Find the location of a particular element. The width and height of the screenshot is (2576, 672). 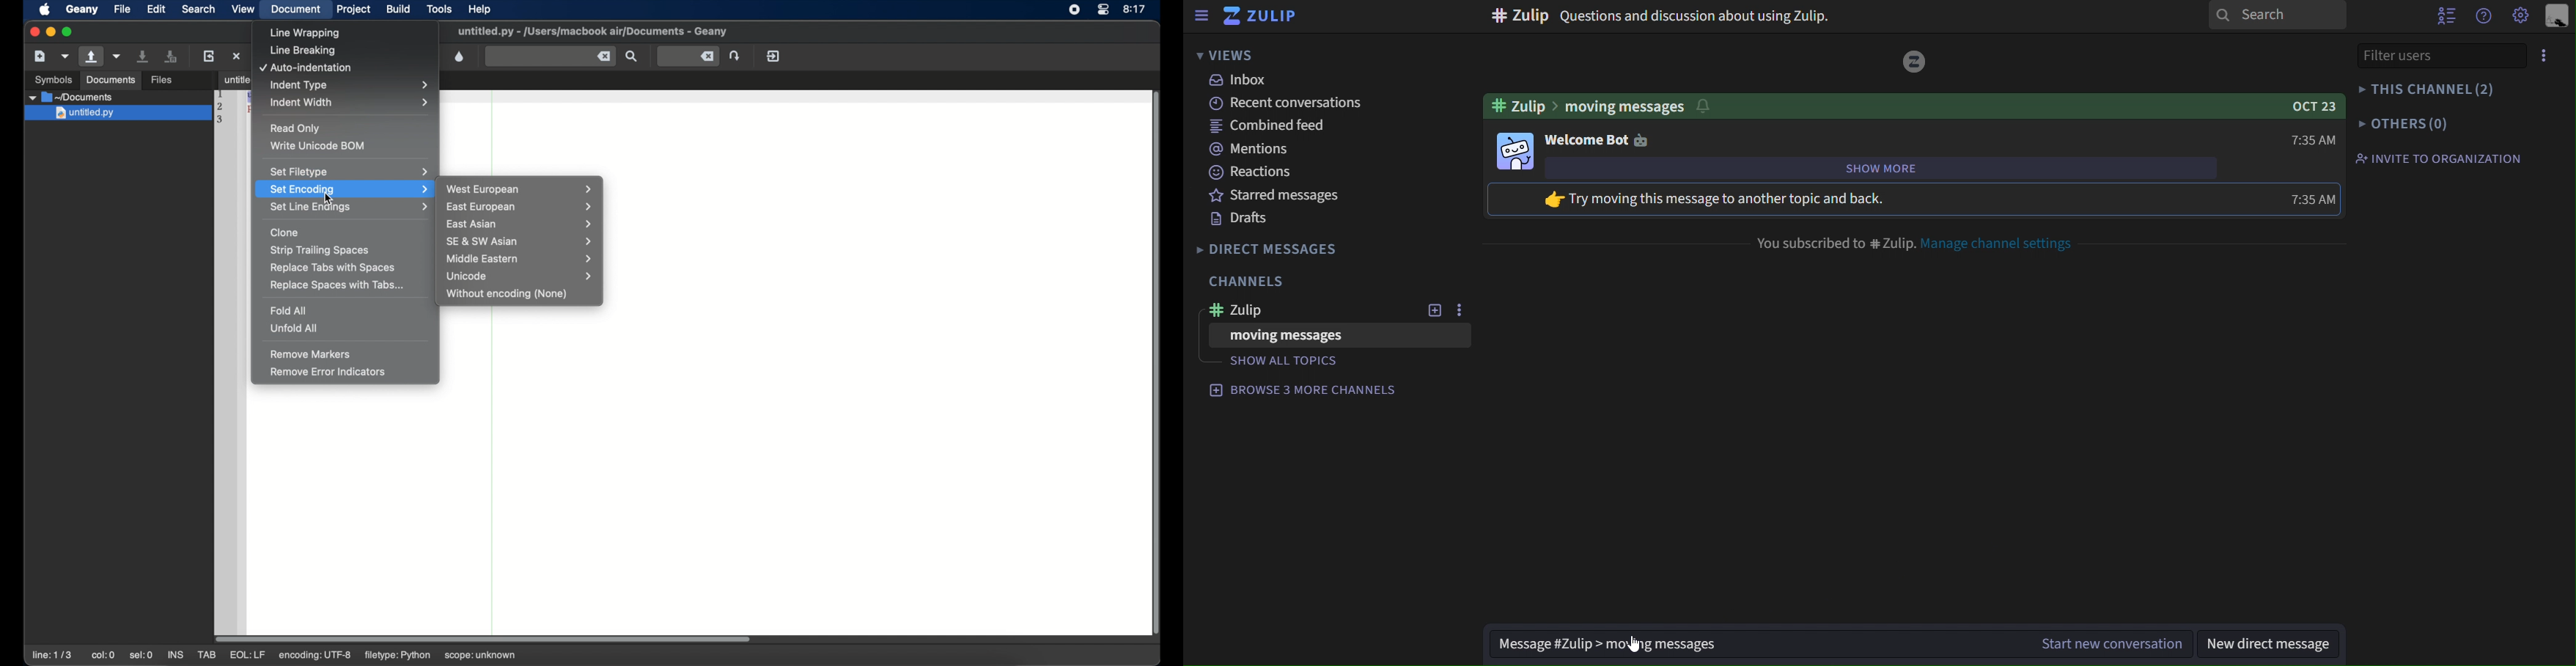

show more is located at coordinates (1913, 169).